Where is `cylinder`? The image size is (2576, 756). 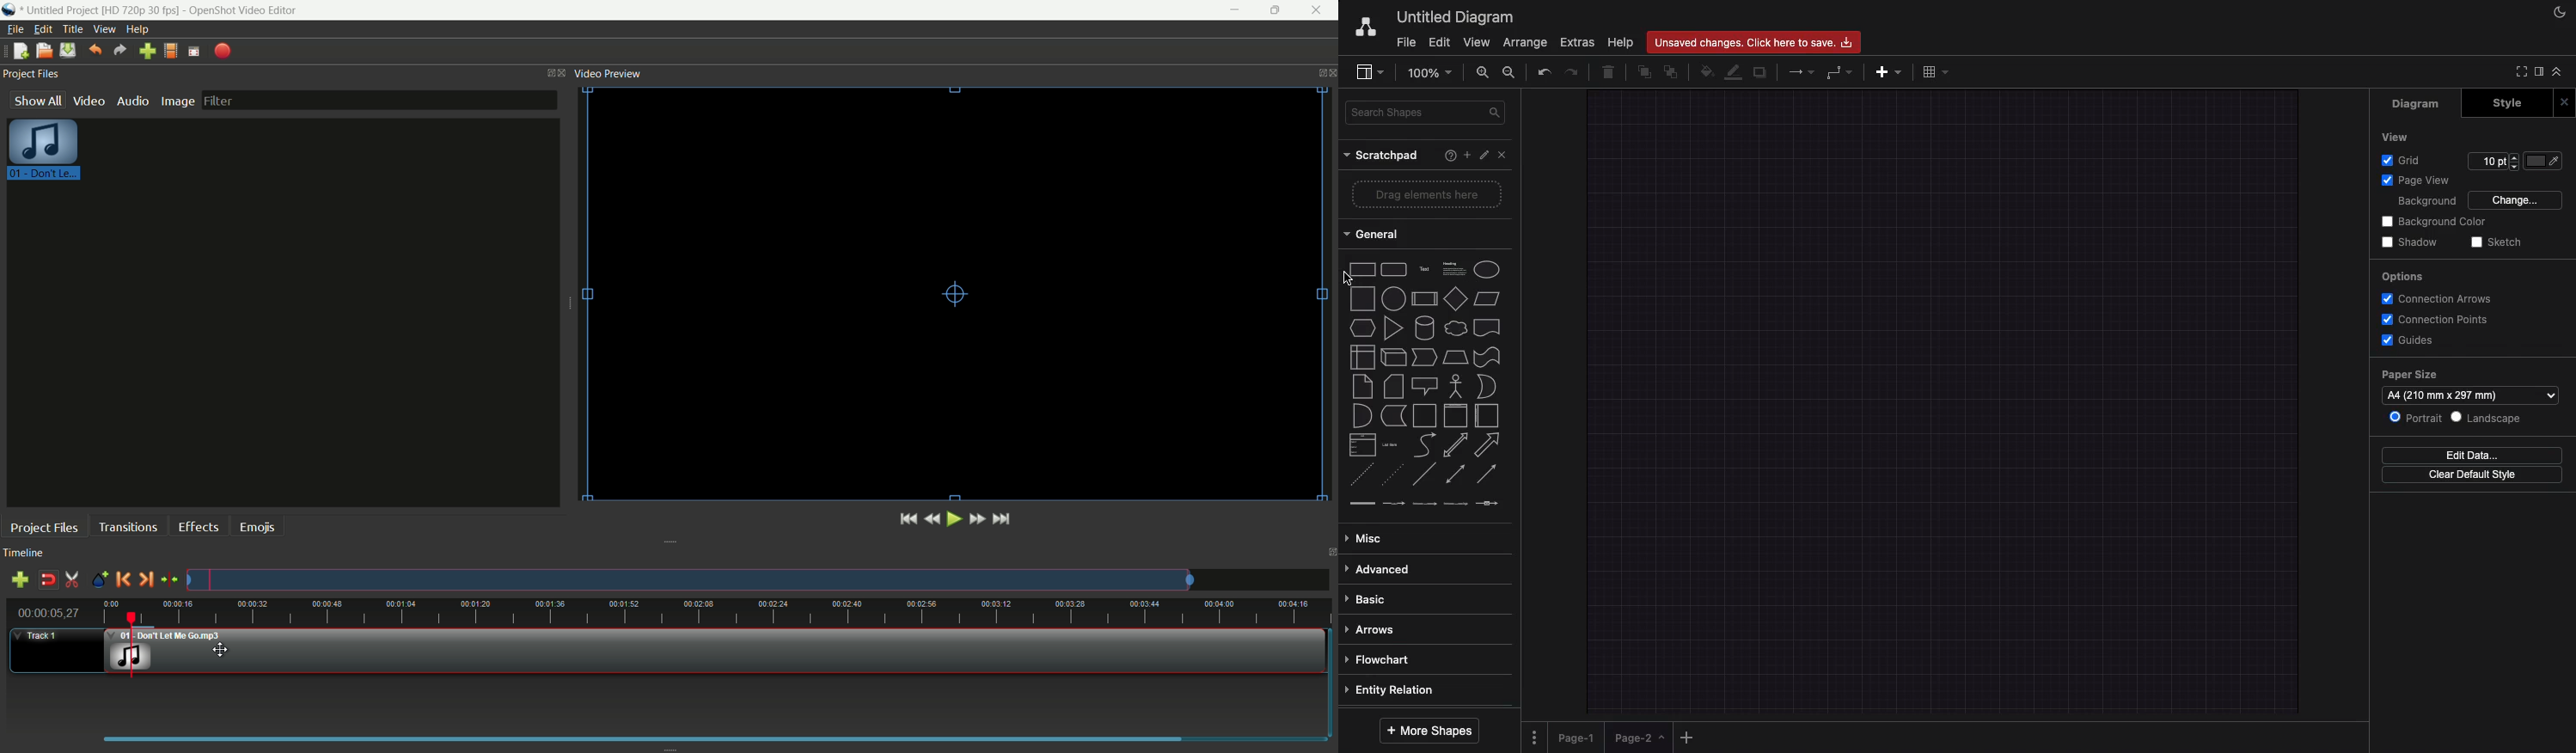 cylinder is located at coordinates (1424, 327).